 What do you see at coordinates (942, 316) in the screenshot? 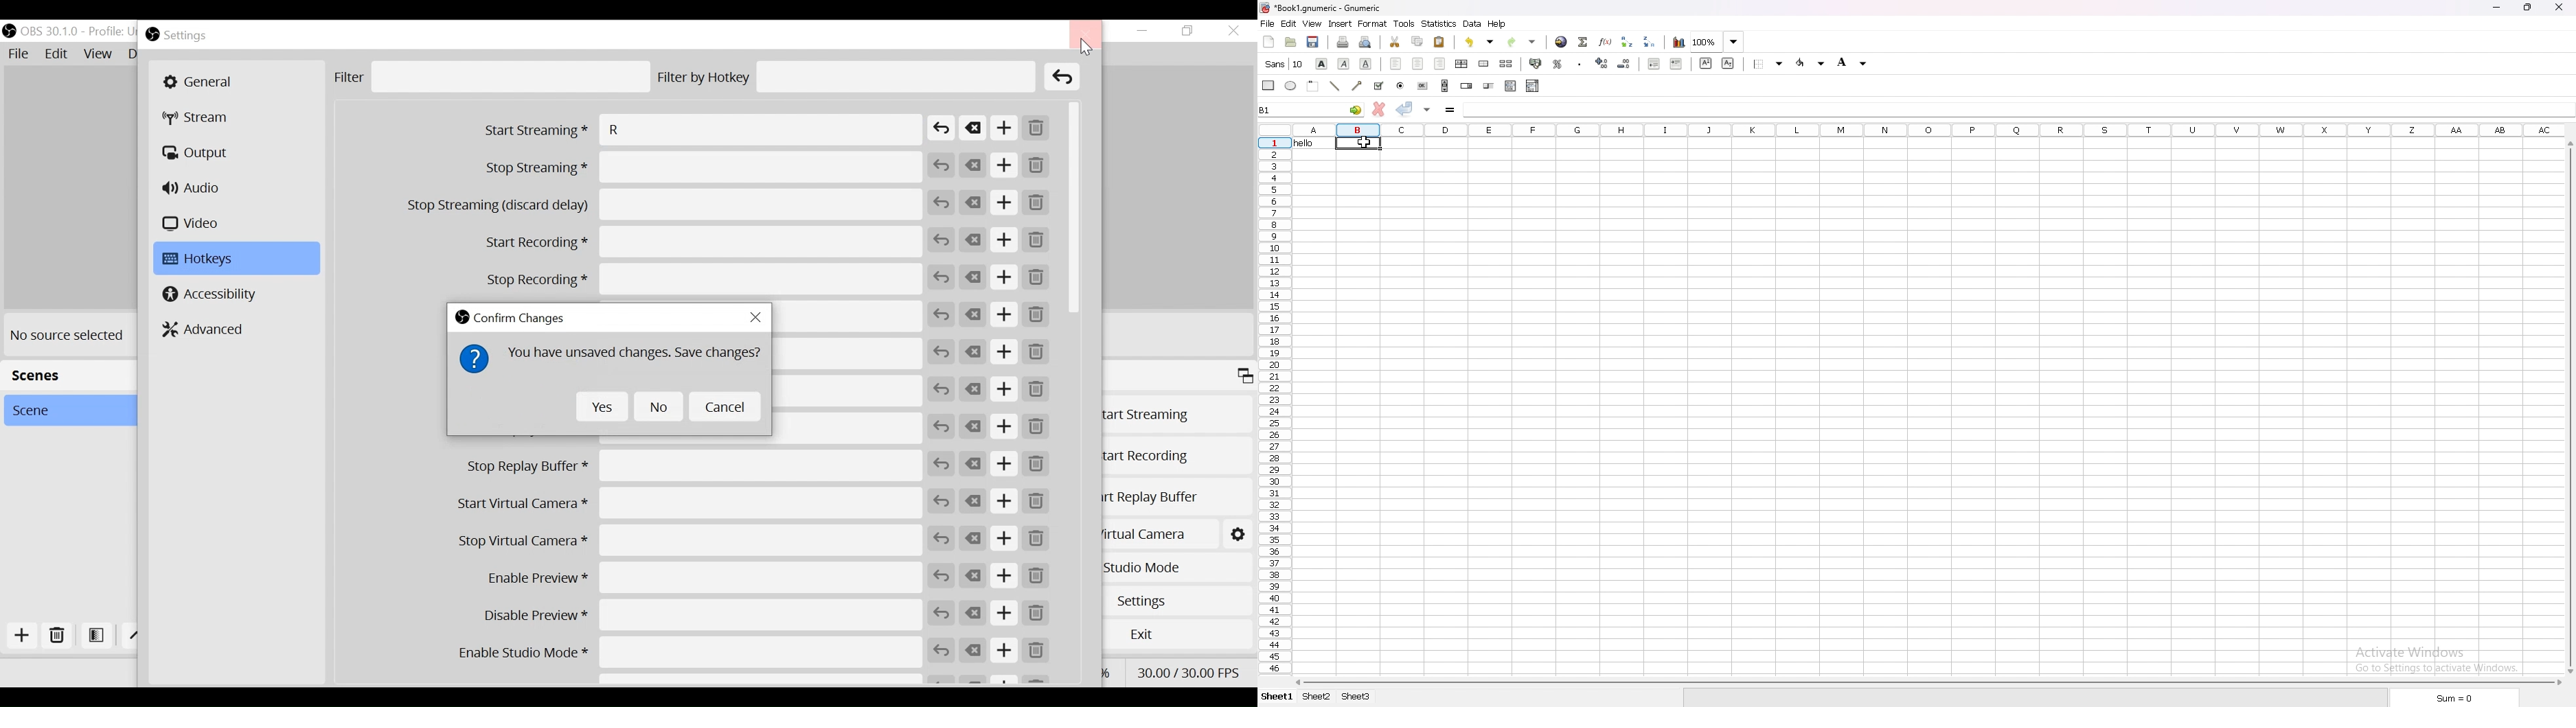
I see `Revert` at bounding box center [942, 316].